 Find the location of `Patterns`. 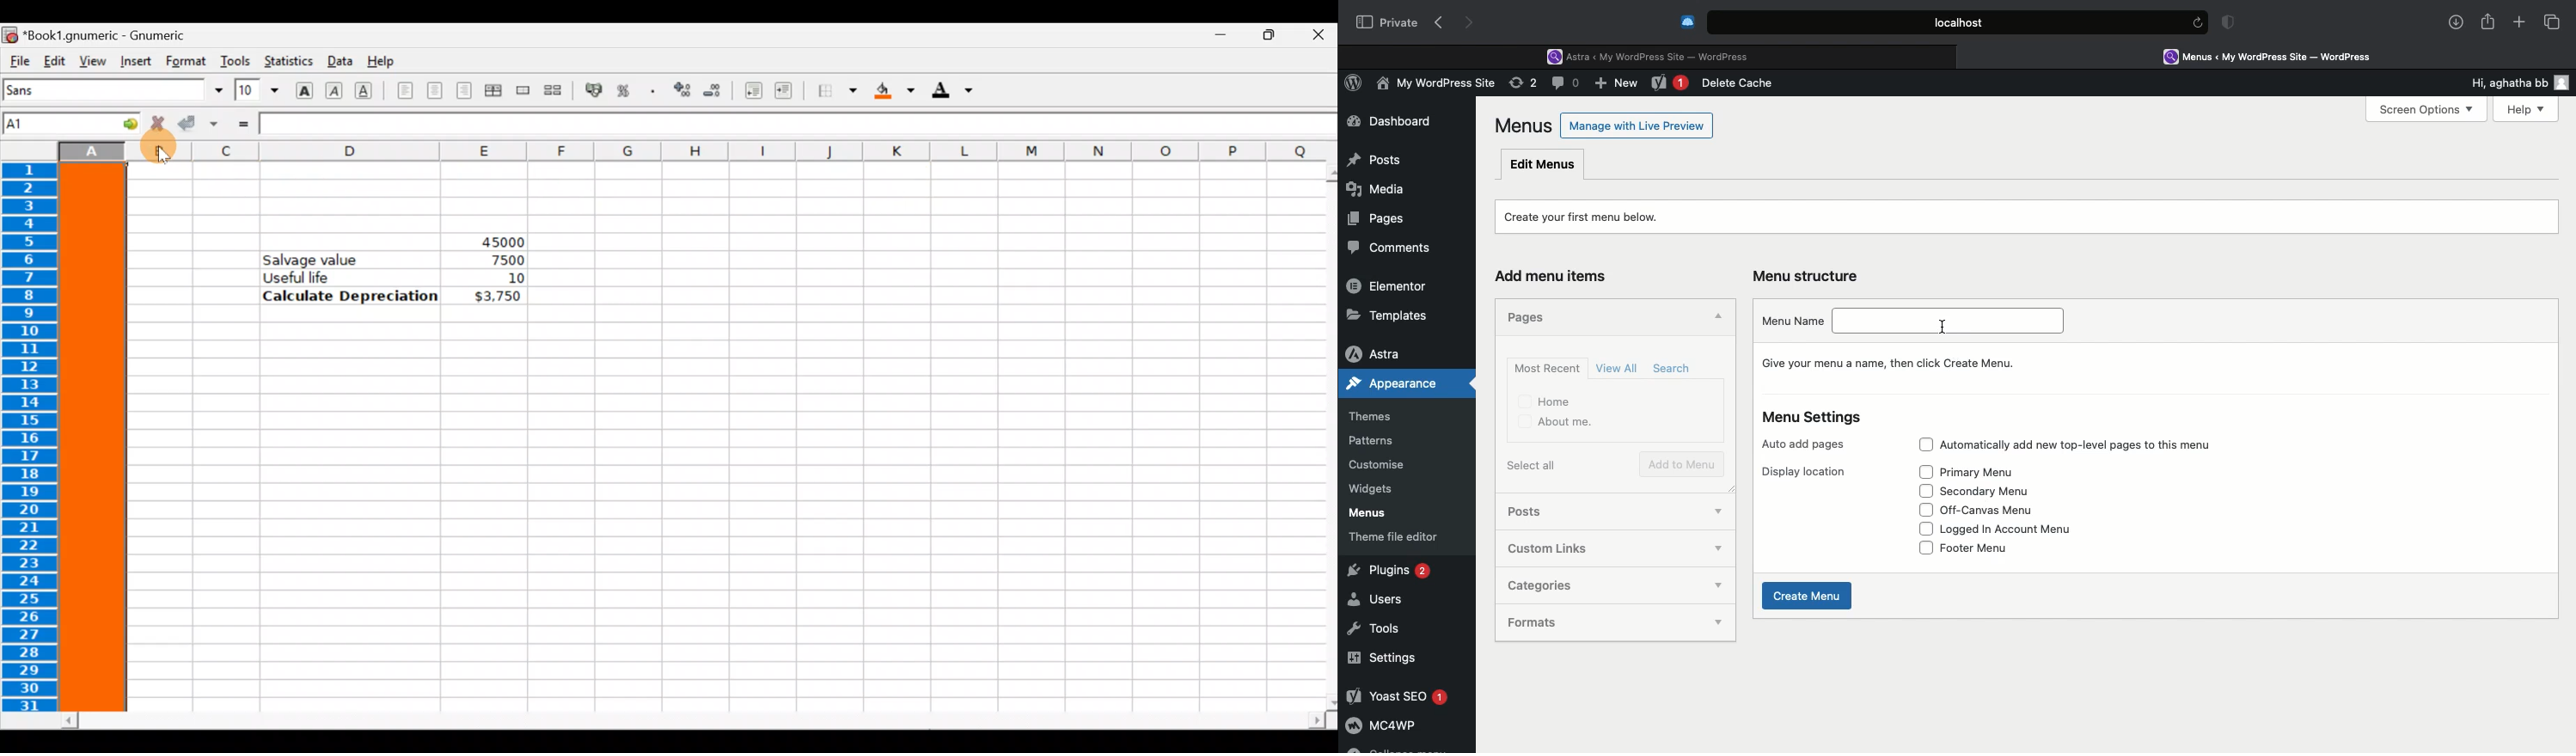

Patterns is located at coordinates (1378, 442).